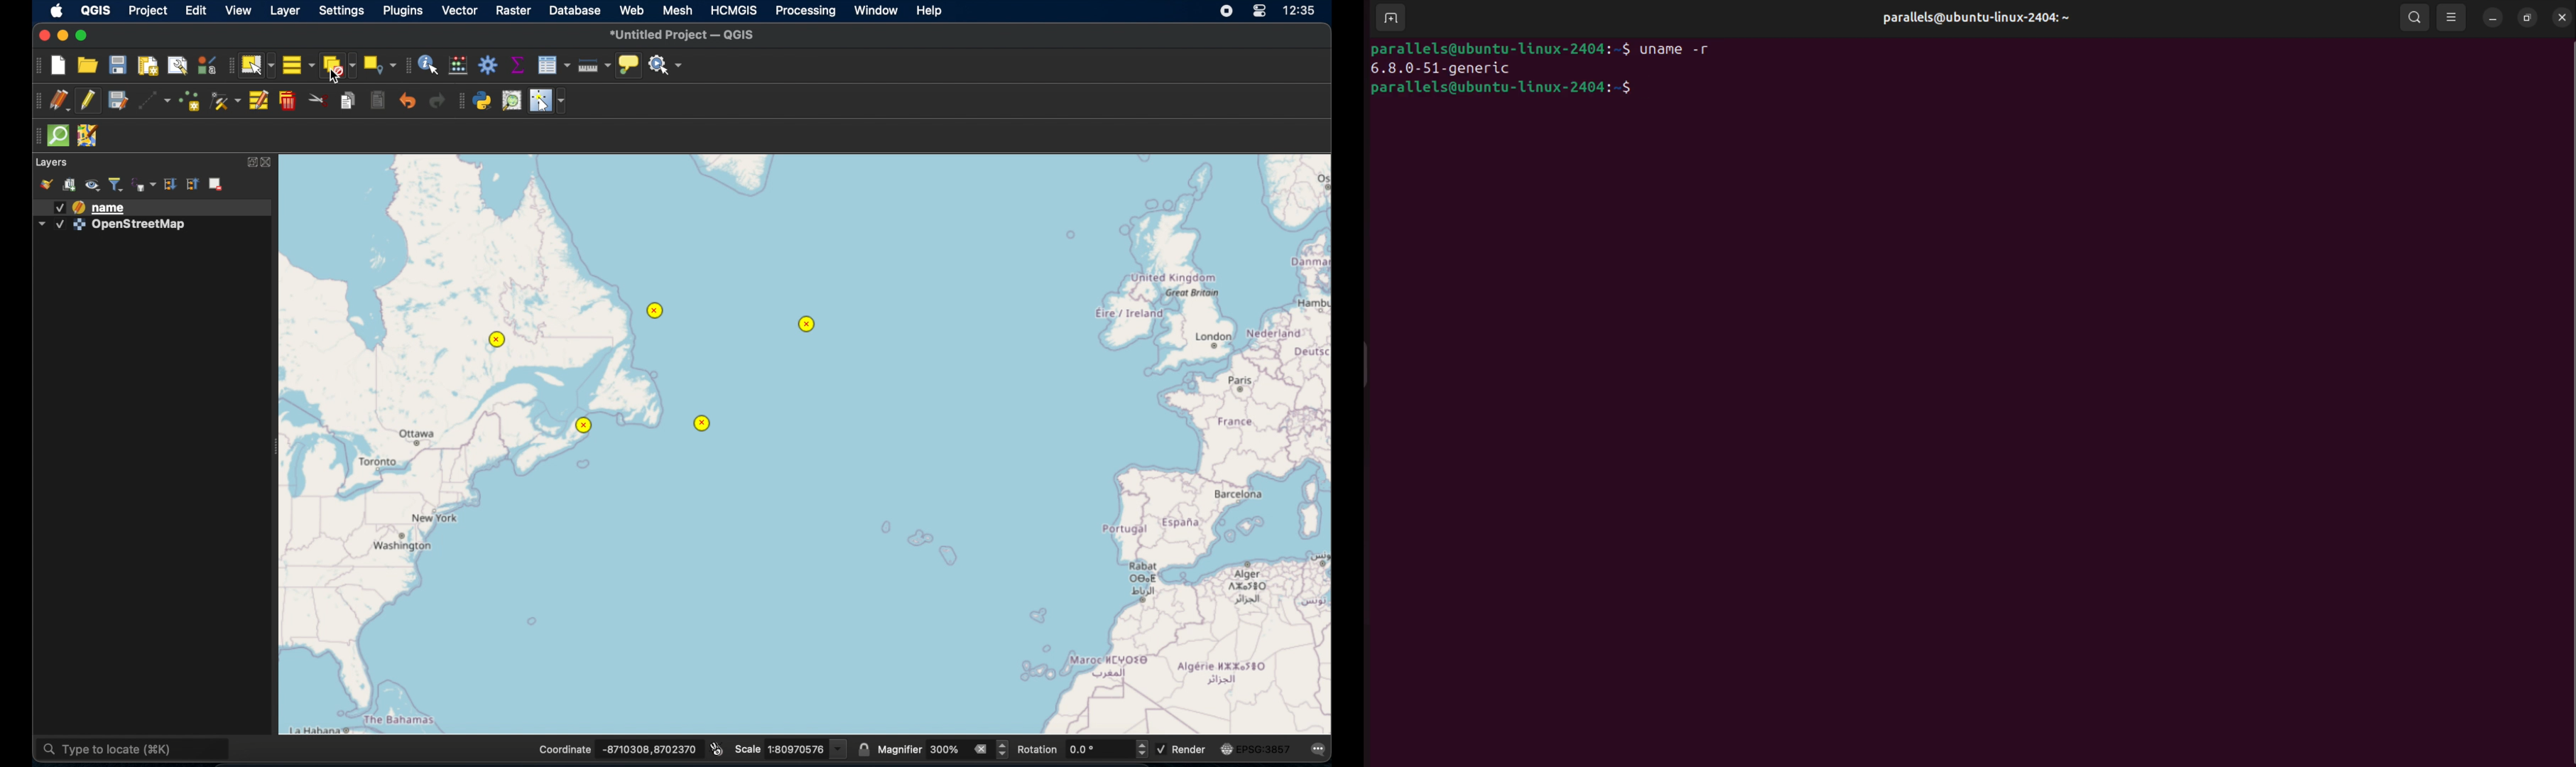 The image size is (2576, 784). What do you see at coordinates (665, 65) in the screenshot?
I see `no action selected` at bounding box center [665, 65].